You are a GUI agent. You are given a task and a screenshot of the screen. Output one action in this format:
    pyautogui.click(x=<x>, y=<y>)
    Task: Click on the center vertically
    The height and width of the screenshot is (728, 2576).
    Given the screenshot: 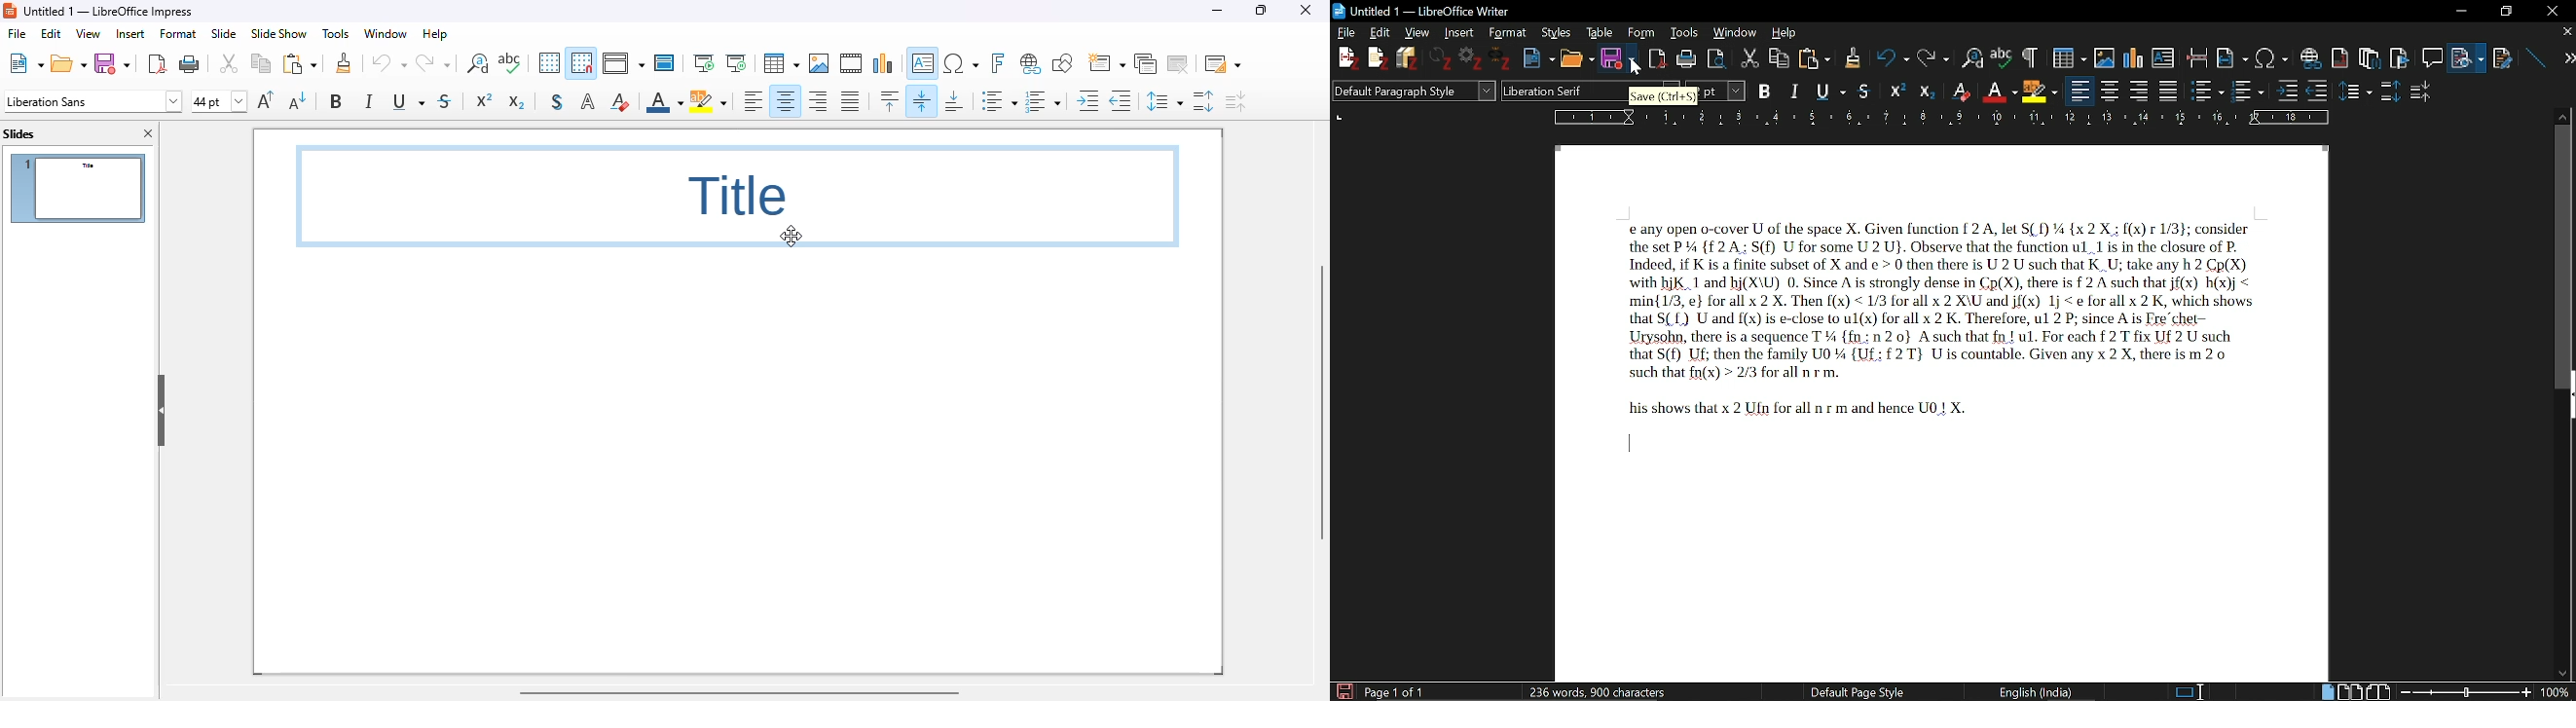 What is the action you would take?
    pyautogui.click(x=923, y=100)
    